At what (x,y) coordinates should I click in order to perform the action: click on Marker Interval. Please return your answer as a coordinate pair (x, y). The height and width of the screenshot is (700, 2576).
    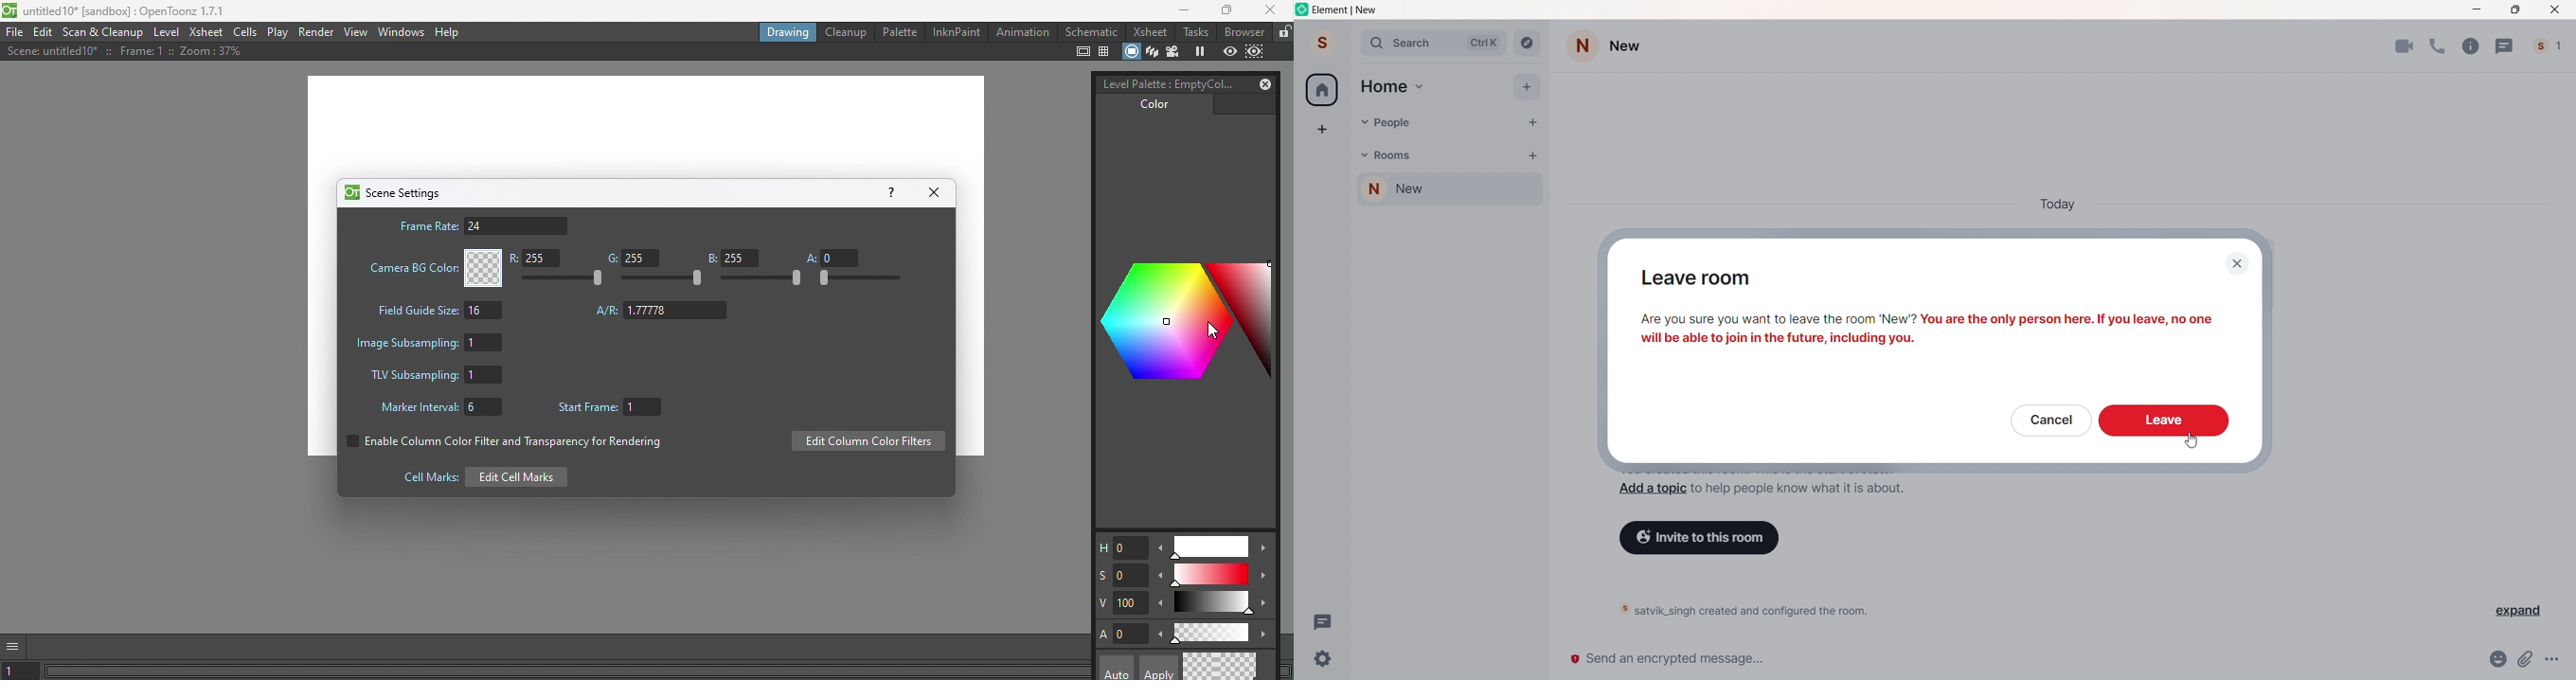
    Looking at the image, I should click on (436, 409).